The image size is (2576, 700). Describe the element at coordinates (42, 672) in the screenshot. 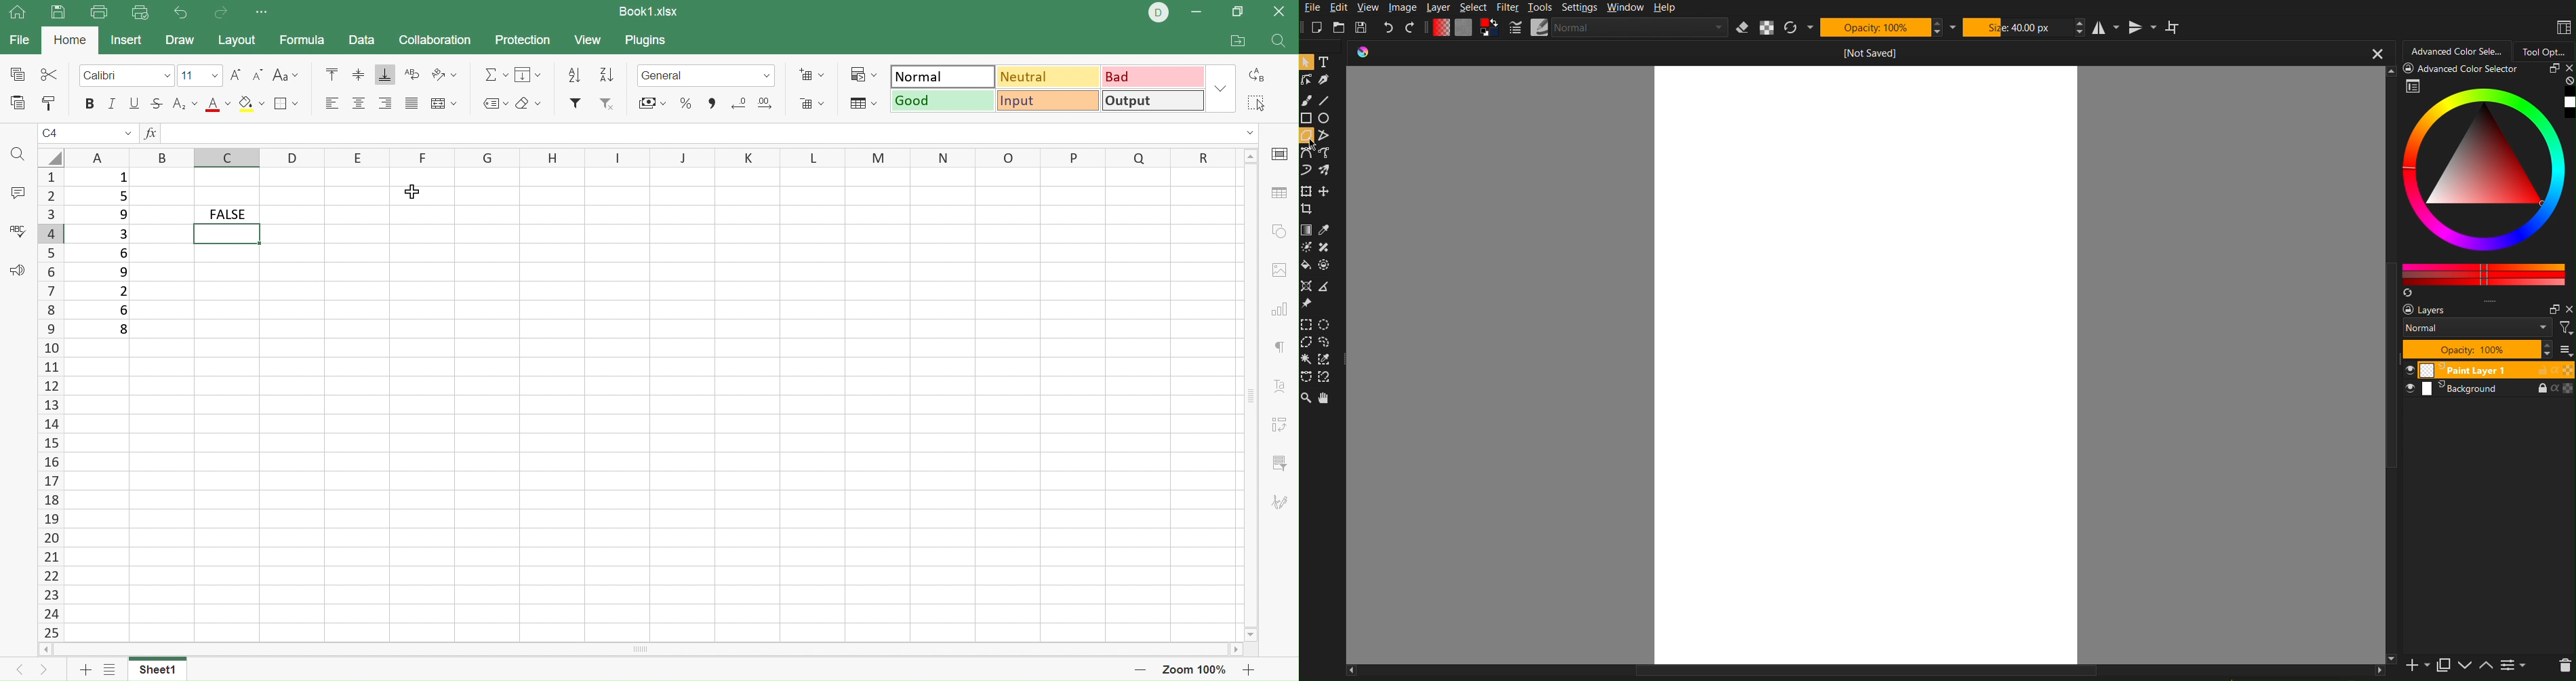

I see `Next` at that location.